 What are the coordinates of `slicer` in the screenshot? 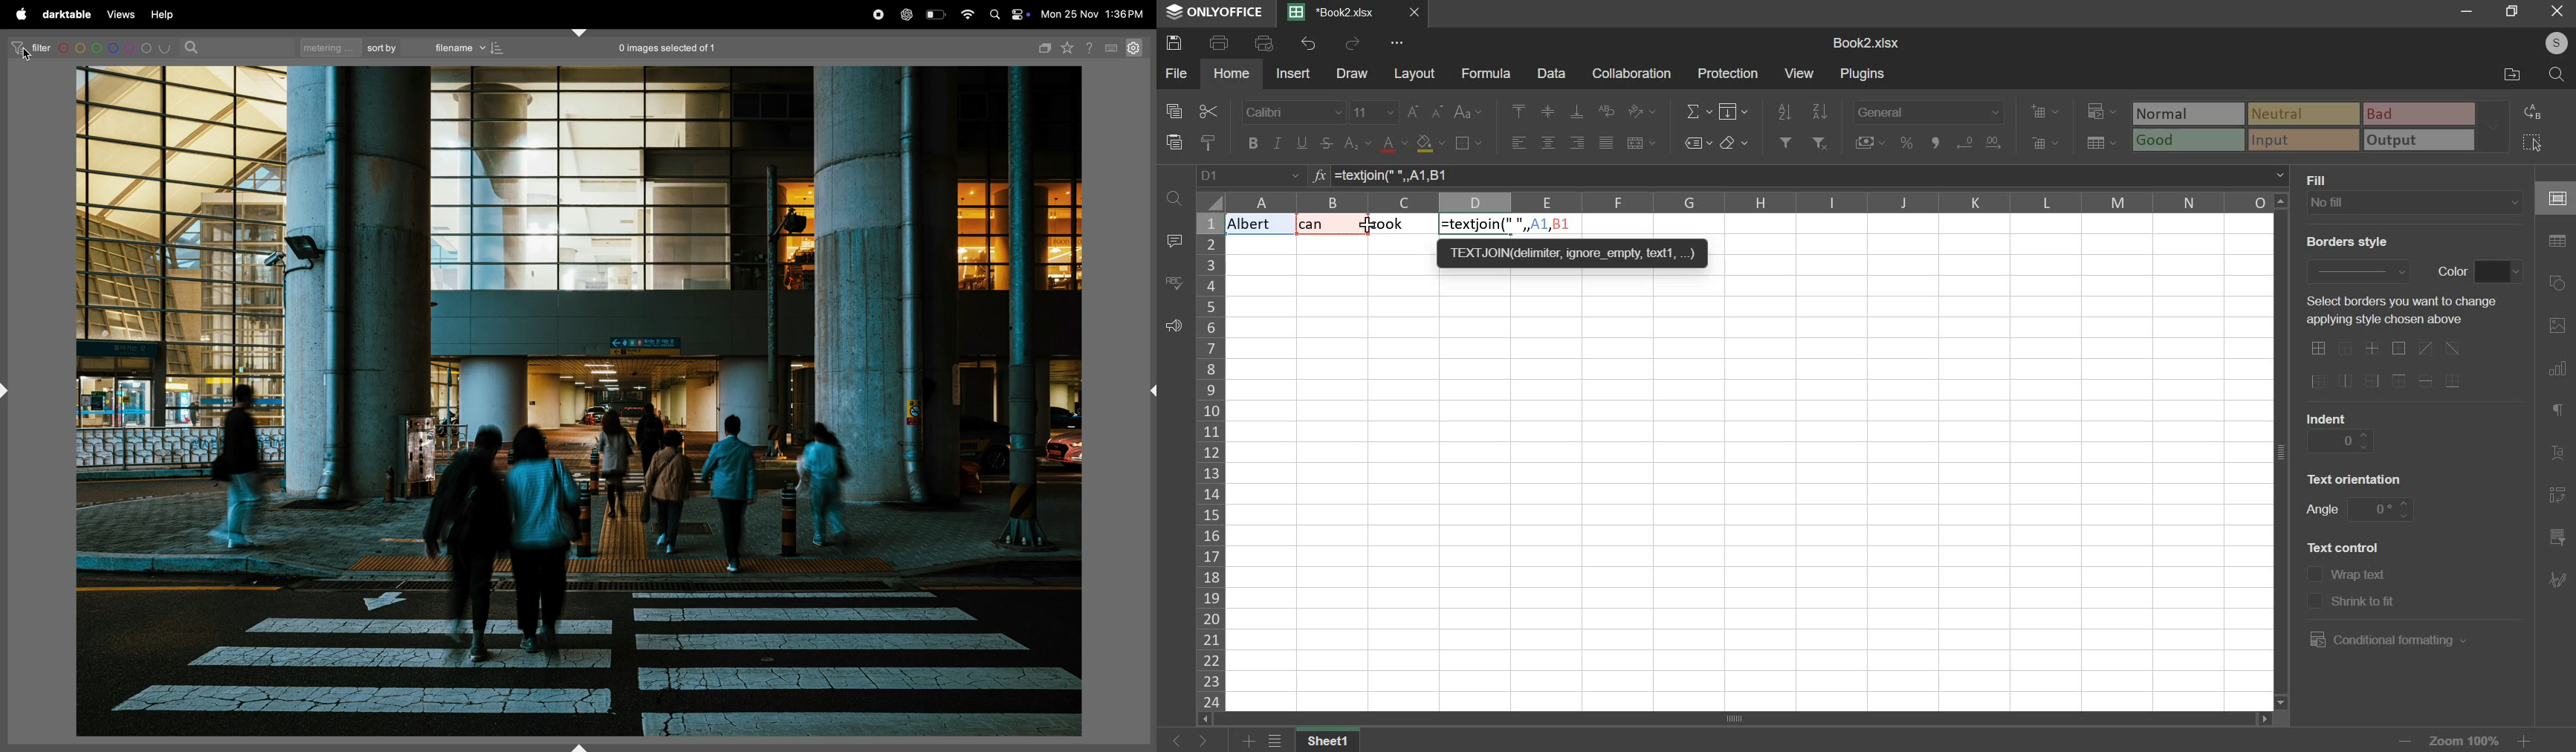 It's located at (2555, 539).